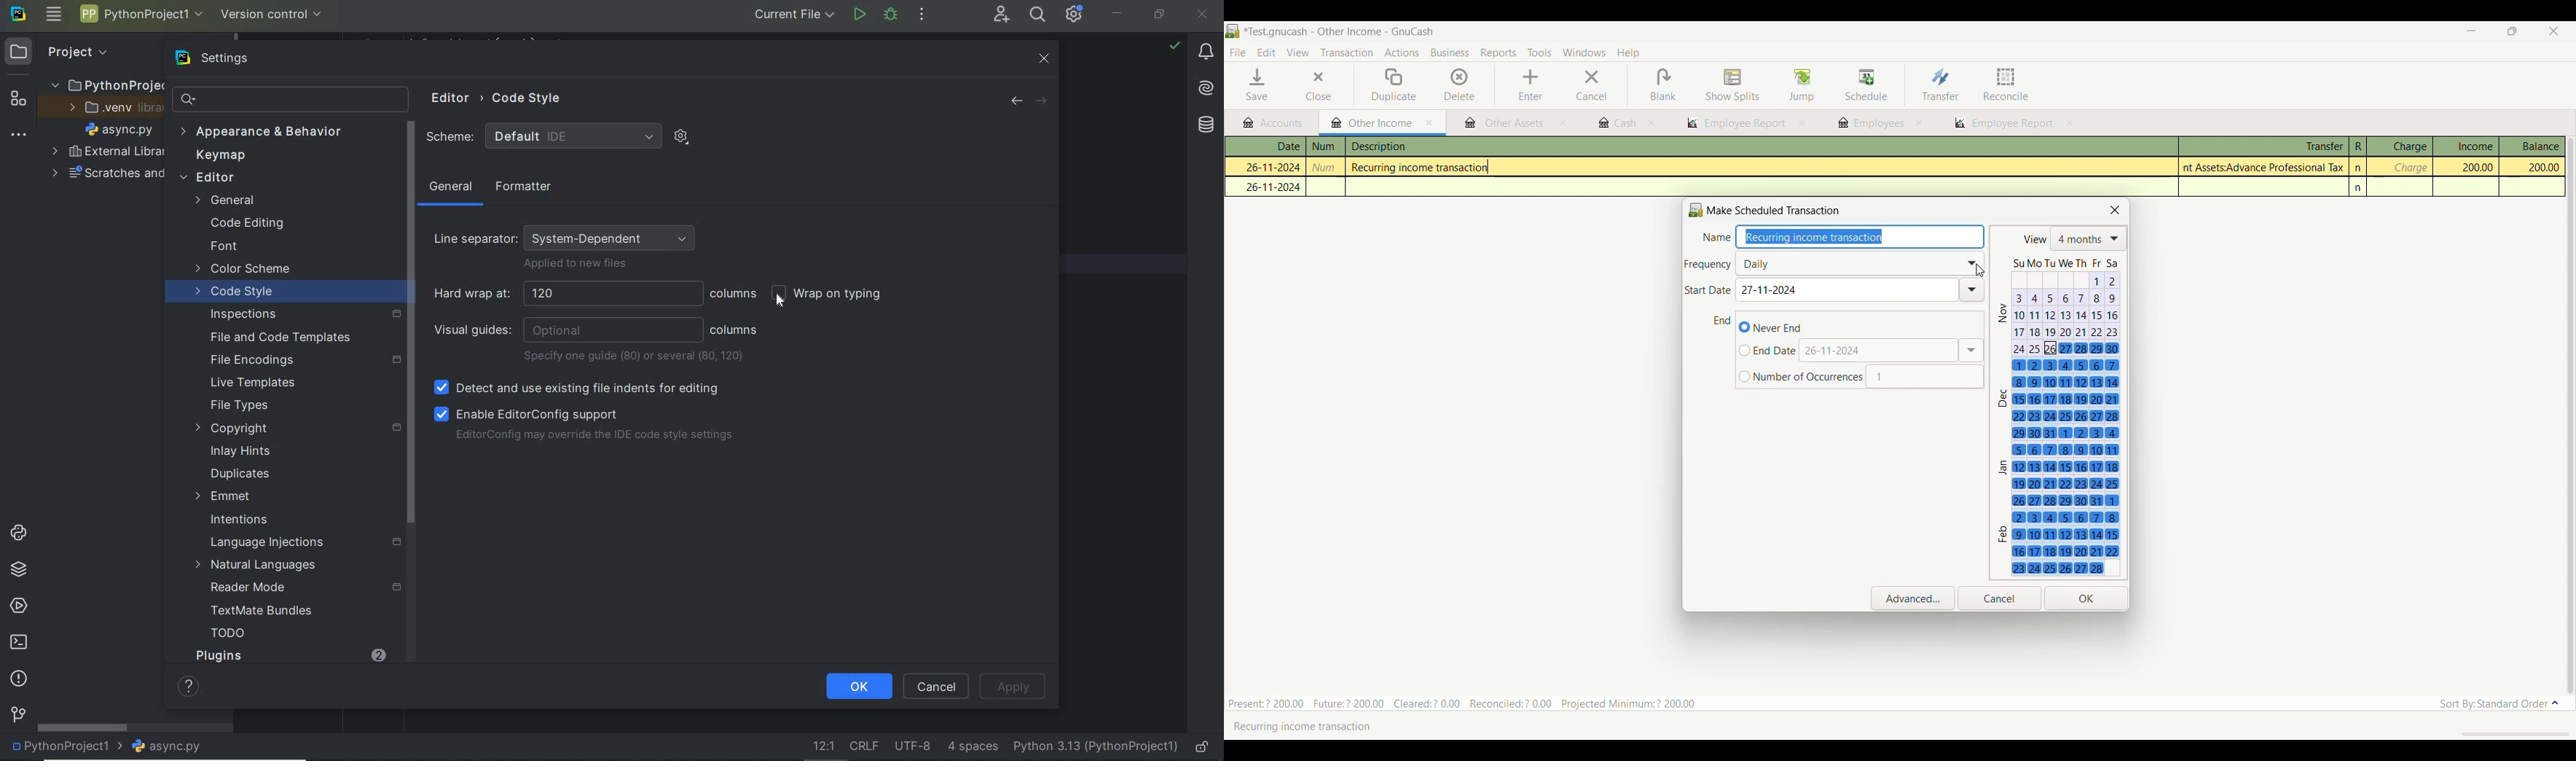 The image size is (2576, 784). I want to click on Current tab highlight, so click(1368, 122).